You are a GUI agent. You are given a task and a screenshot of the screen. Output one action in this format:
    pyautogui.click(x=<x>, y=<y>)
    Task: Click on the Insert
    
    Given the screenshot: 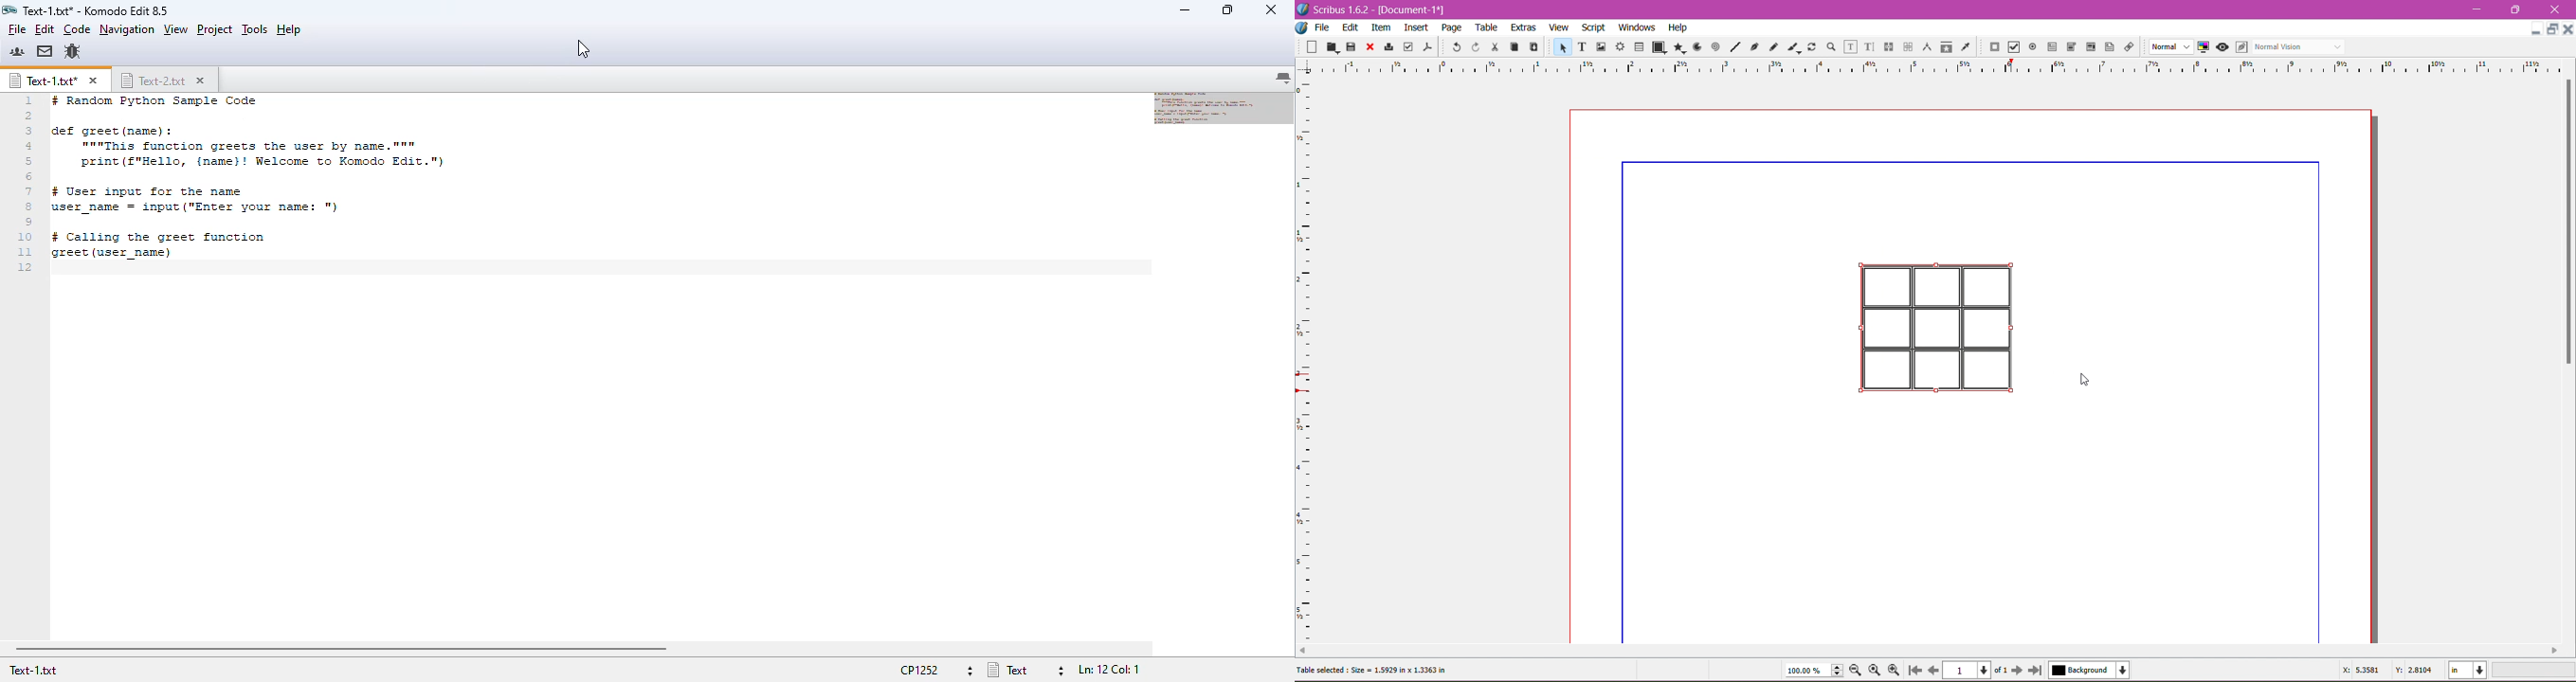 What is the action you would take?
    pyautogui.click(x=1416, y=25)
    